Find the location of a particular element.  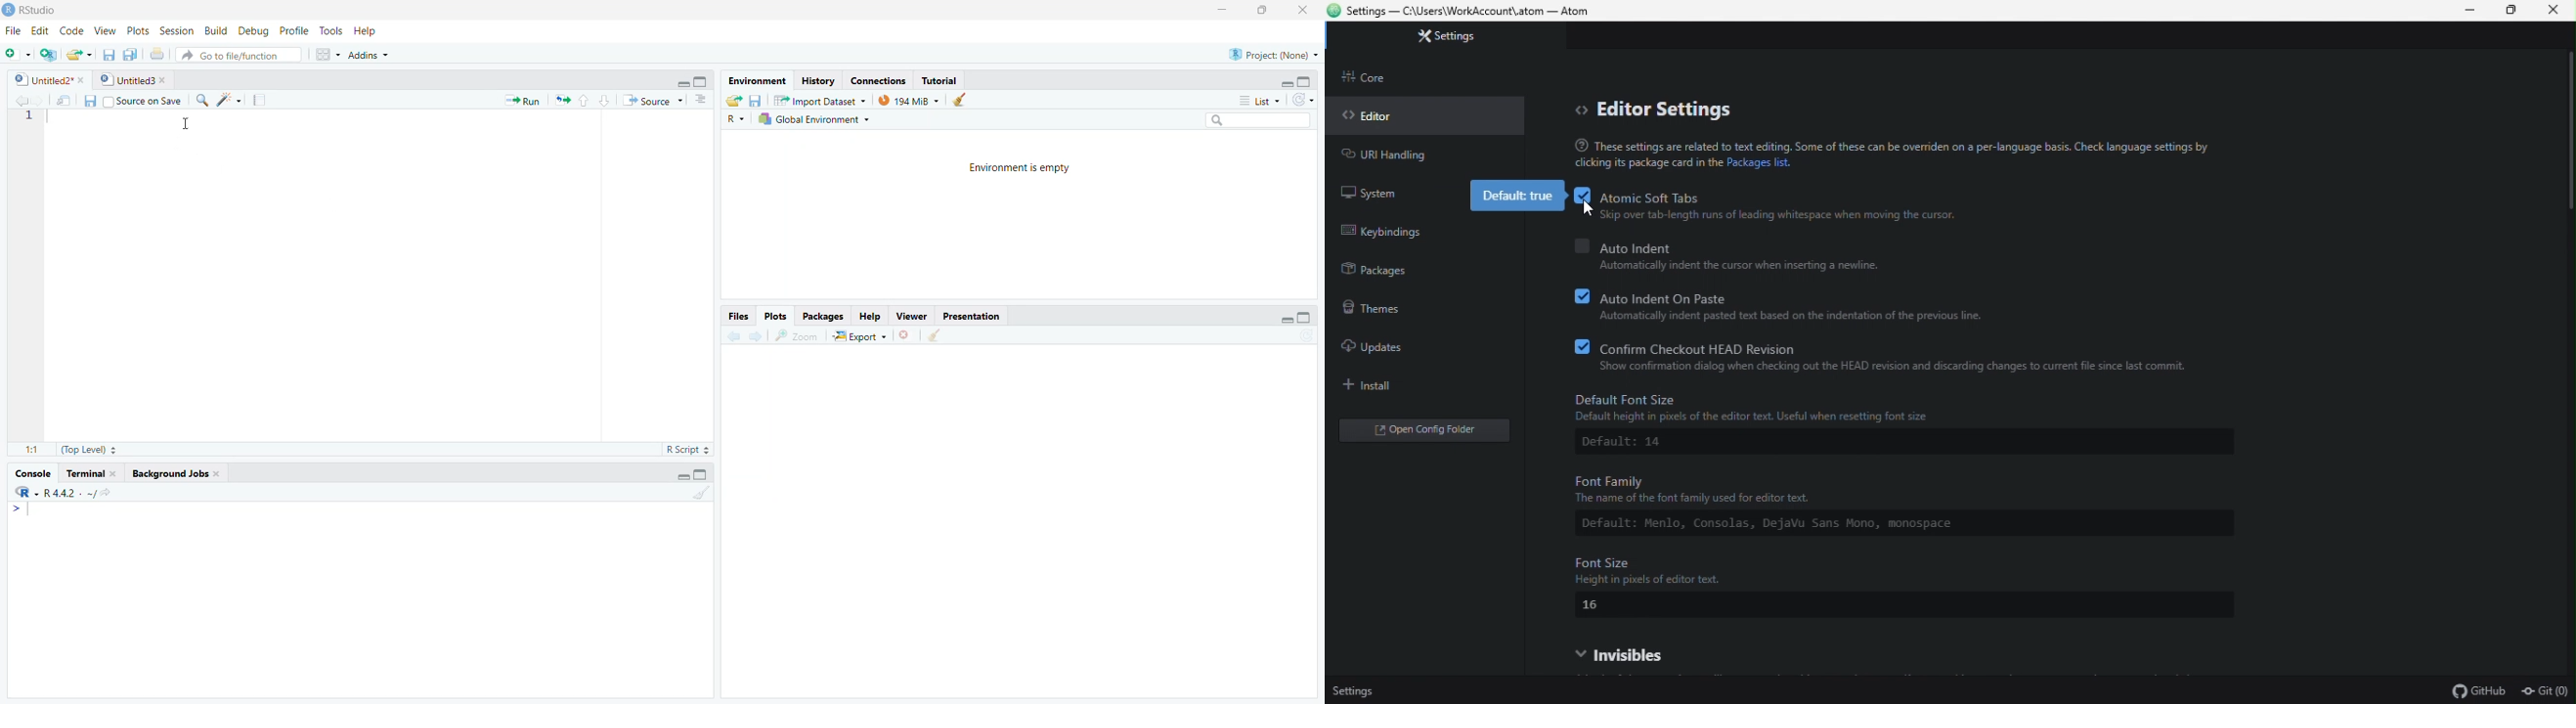

Background Jobs is located at coordinates (178, 476).